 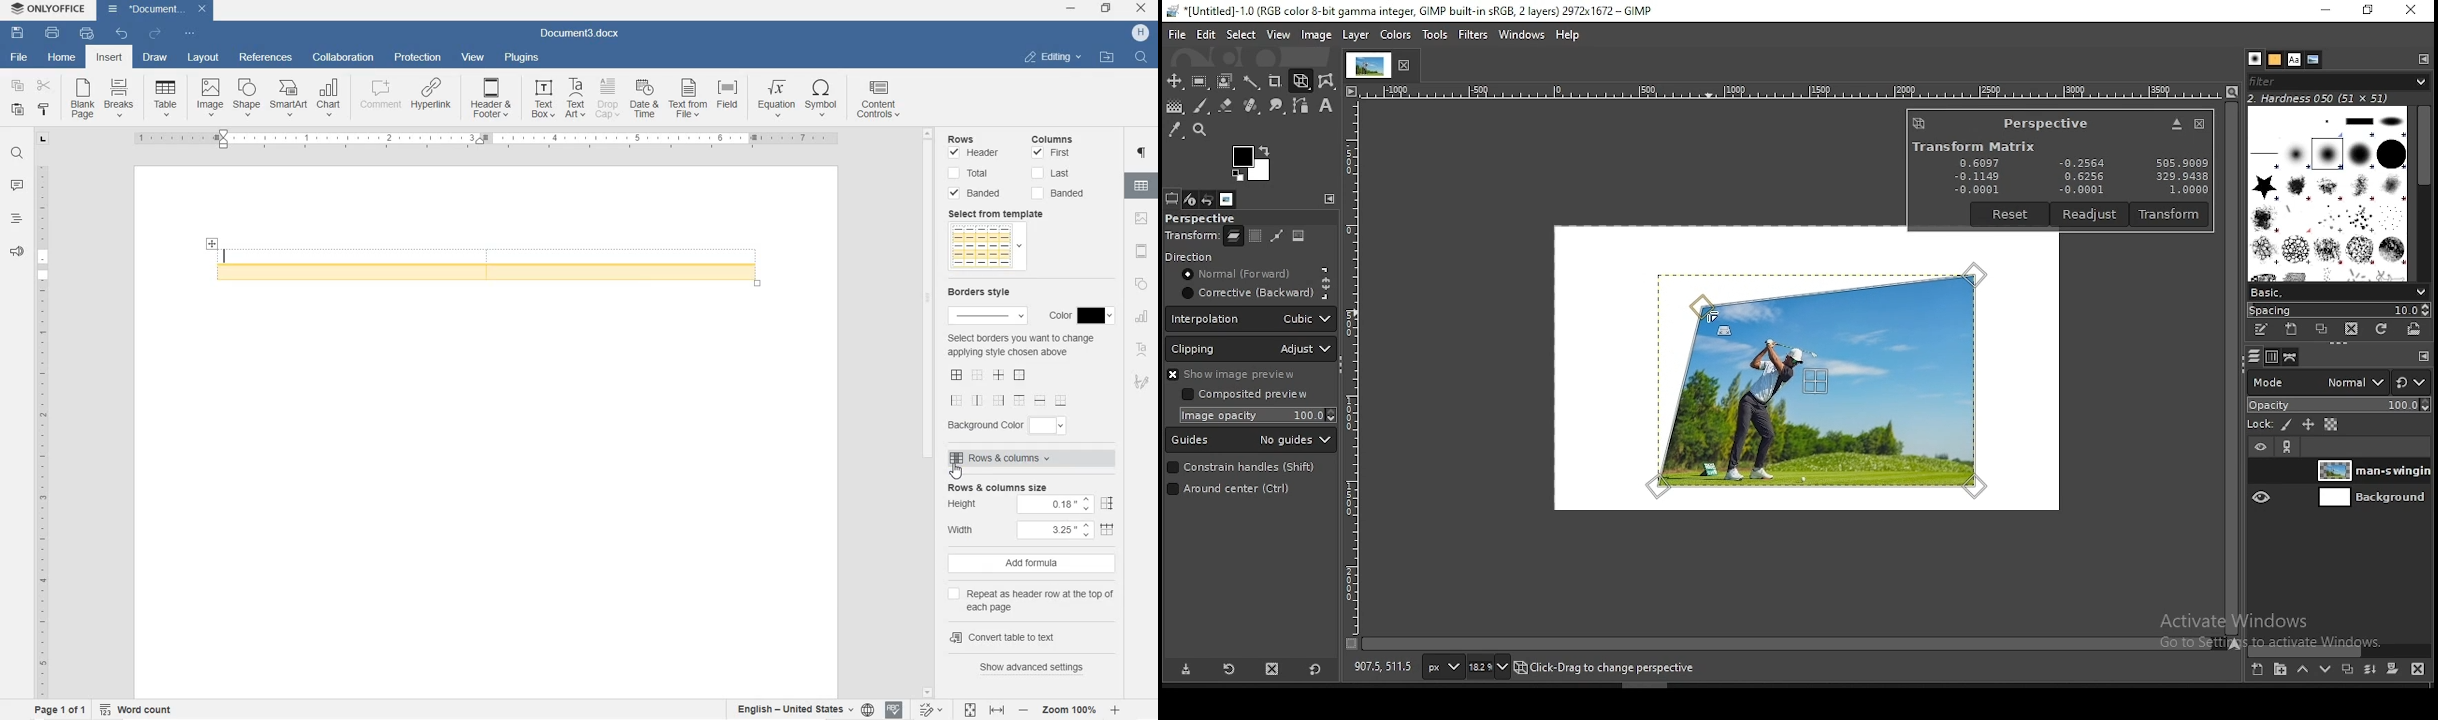 What do you see at coordinates (1030, 635) in the screenshot?
I see `convert table to text` at bounding box center [1030, 635].